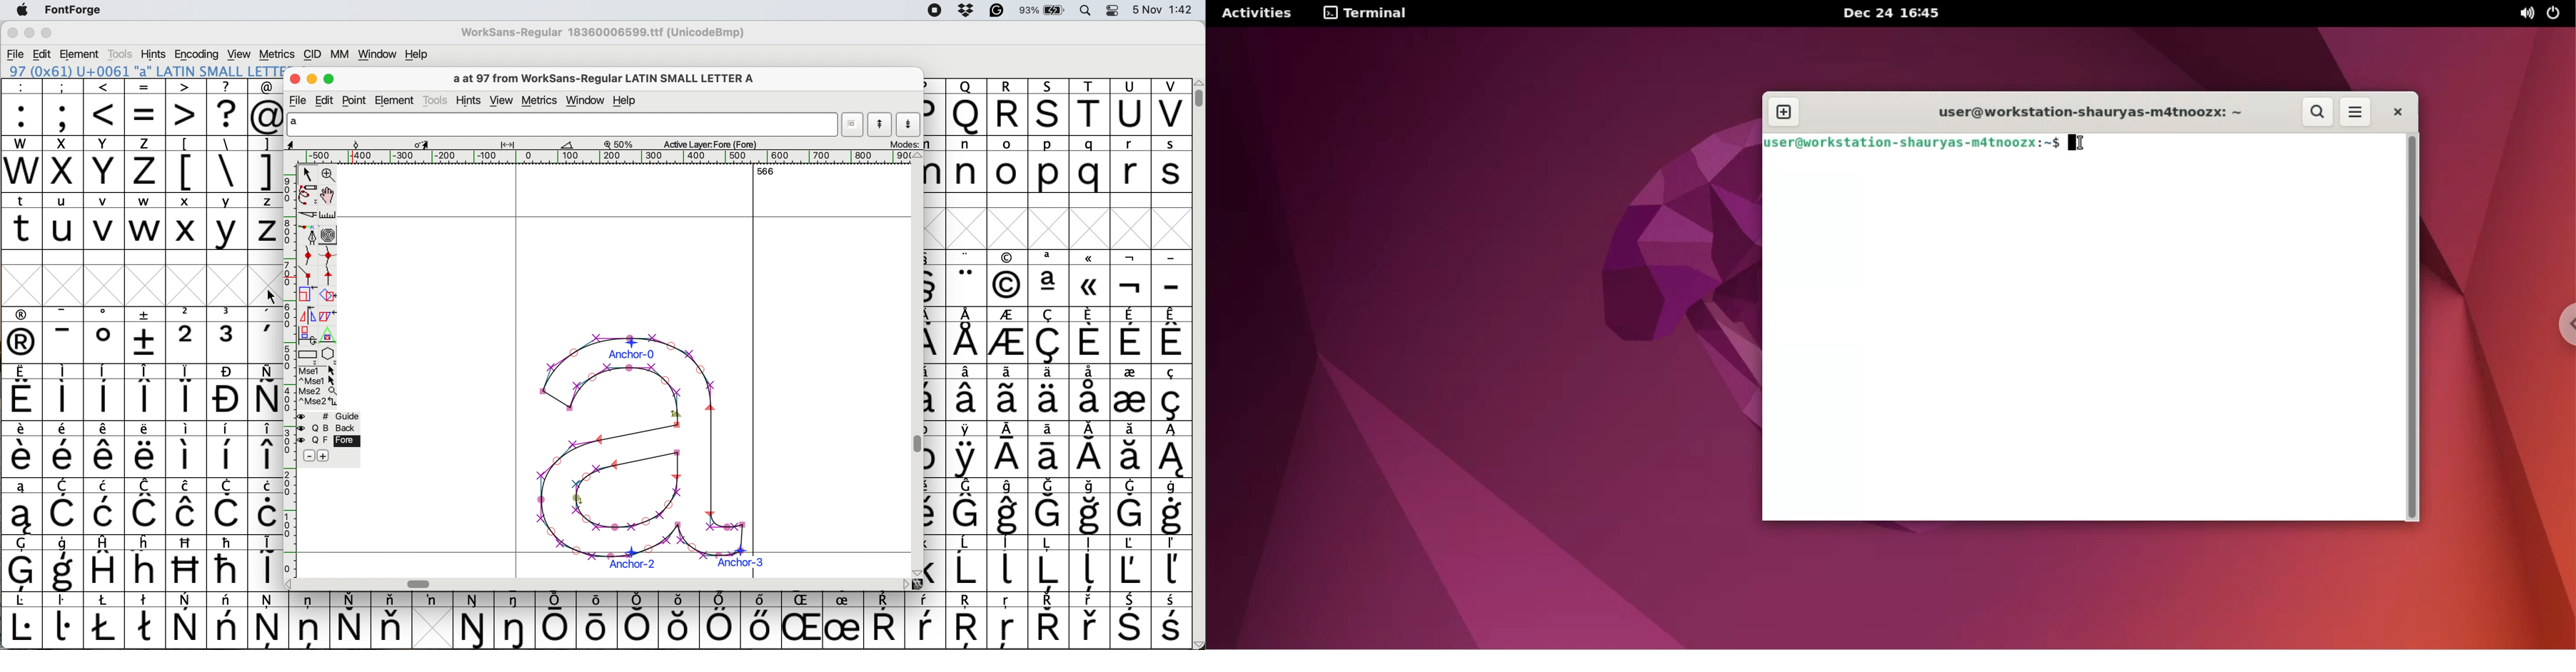 This screenshot has height=672, width=2576. Describe the element at coordinates (966, 107) in the screenshot. I see `` at that location.